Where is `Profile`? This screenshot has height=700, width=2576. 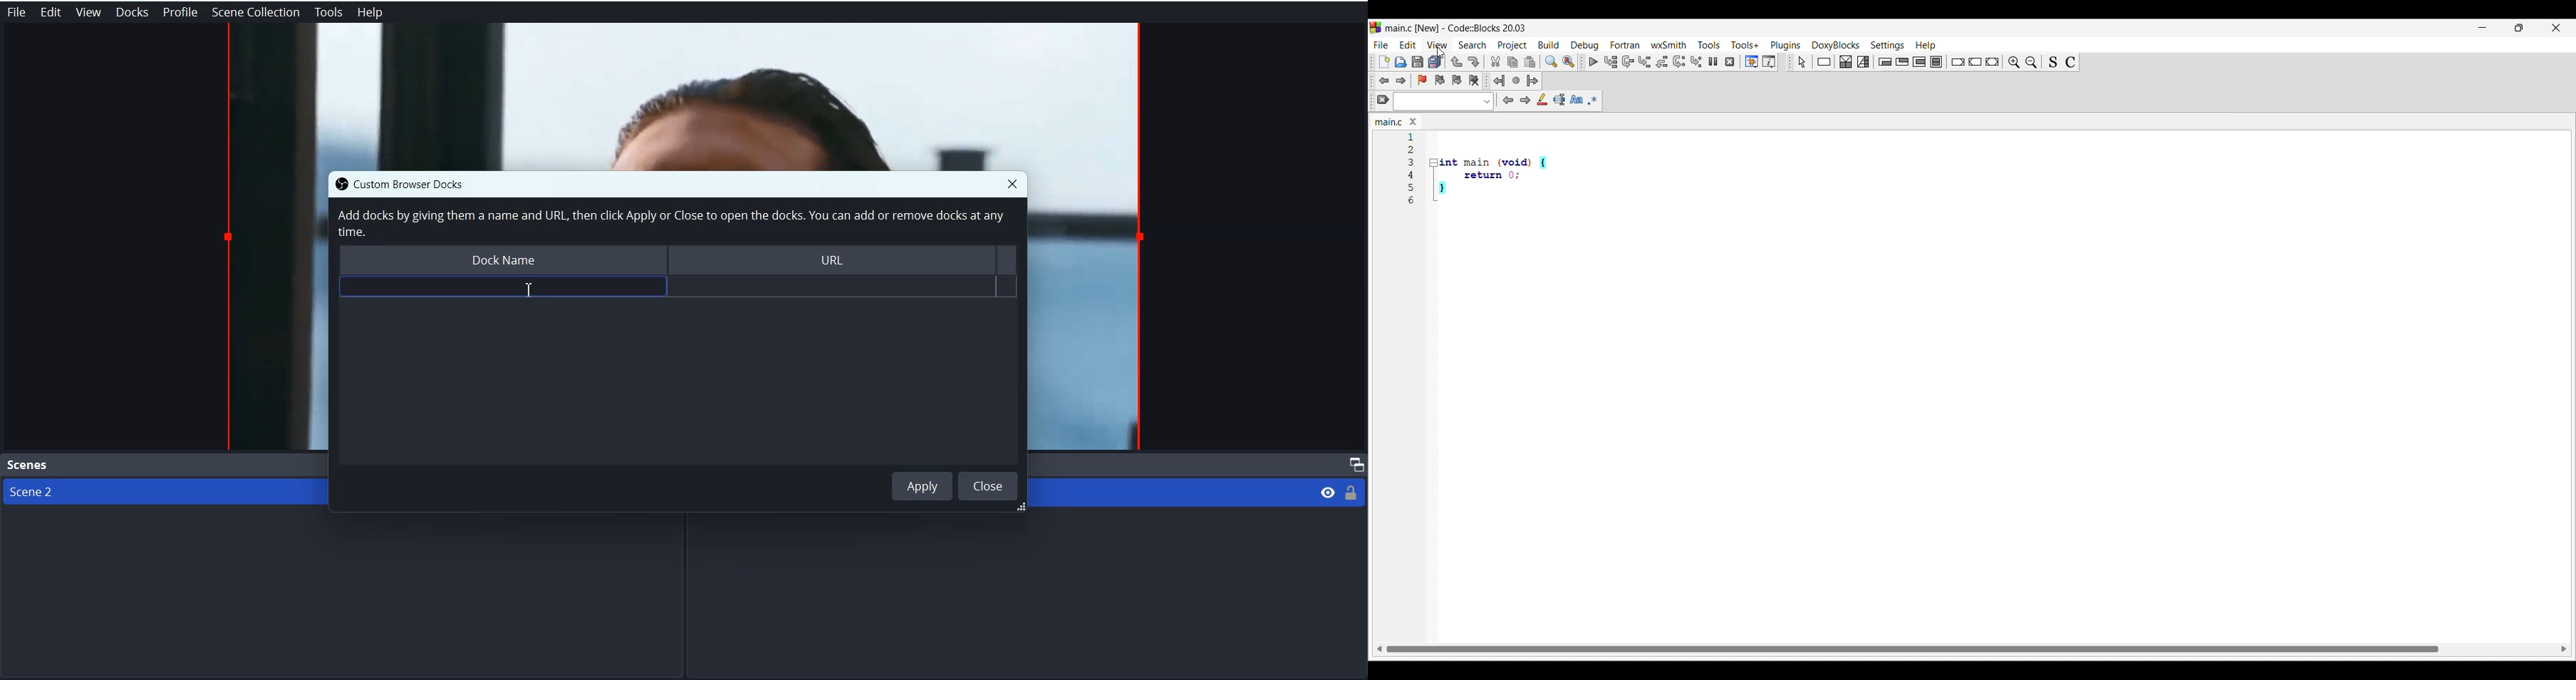
Profile is located at coordinates (180, 12).